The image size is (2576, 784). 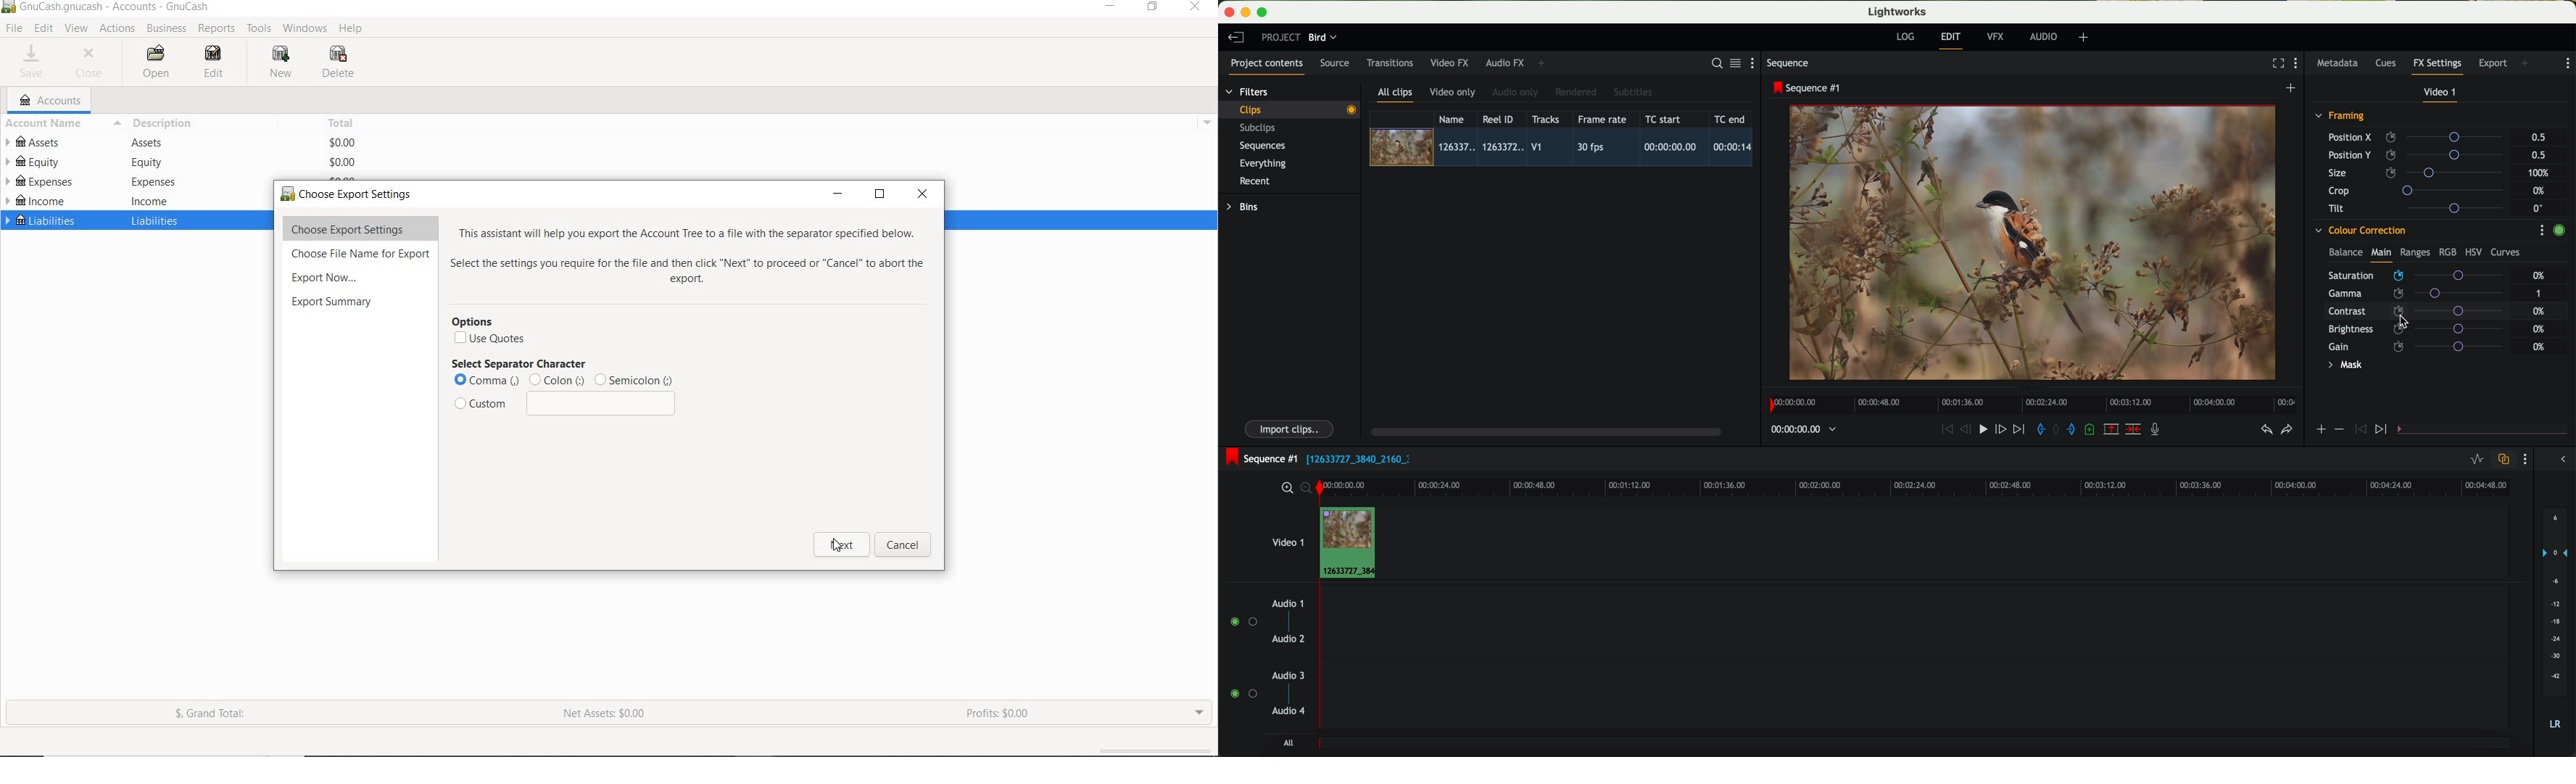 I want to click on filters, so click(x=1248, y=91).